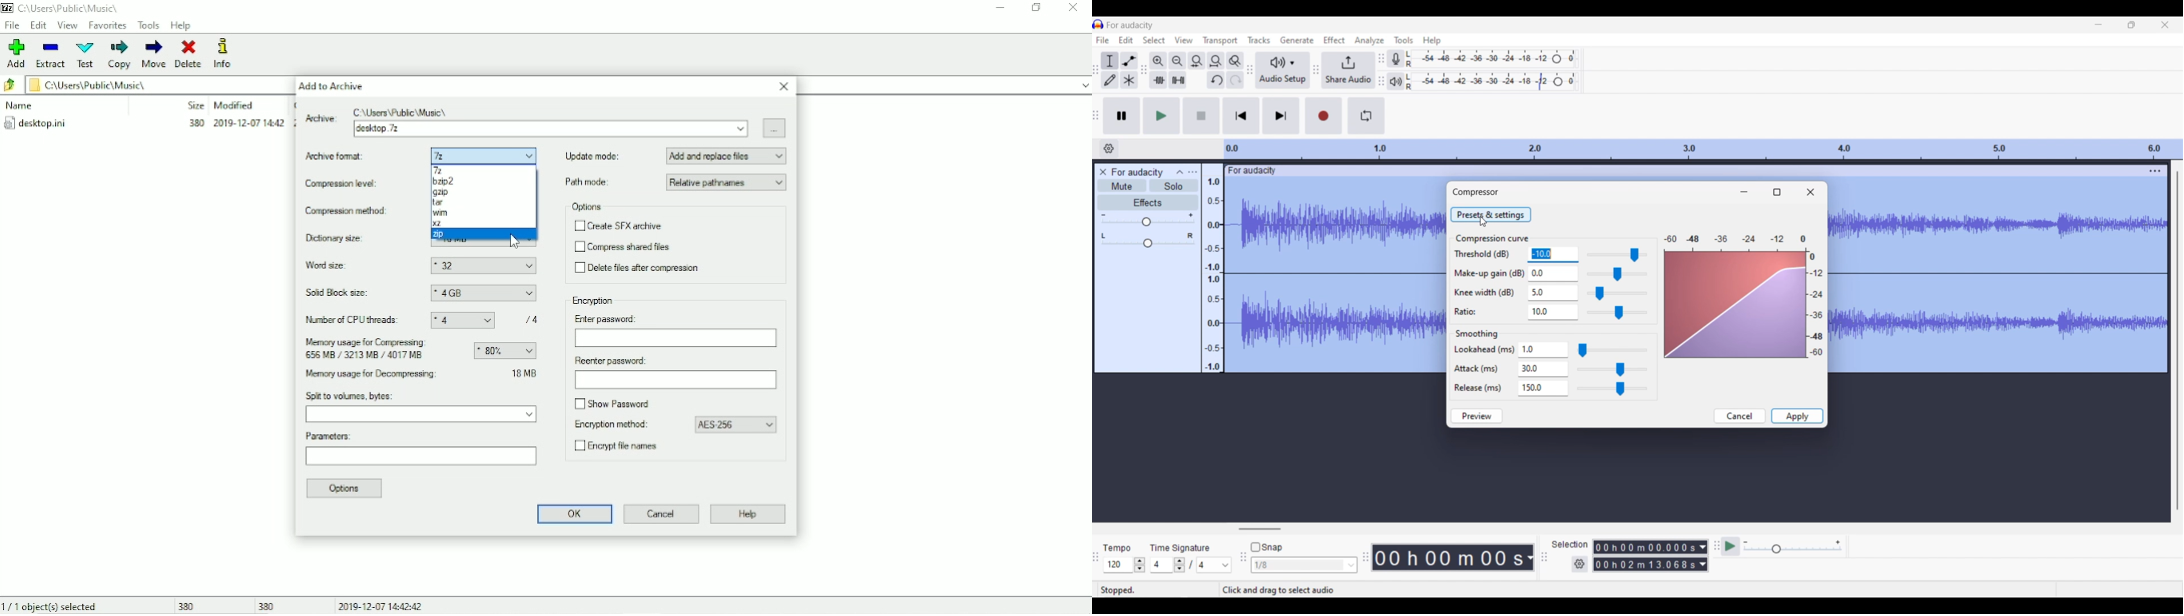 The height and width of the screenshot is (616, 2184). I want to click on Snap, so click(1267, 547).